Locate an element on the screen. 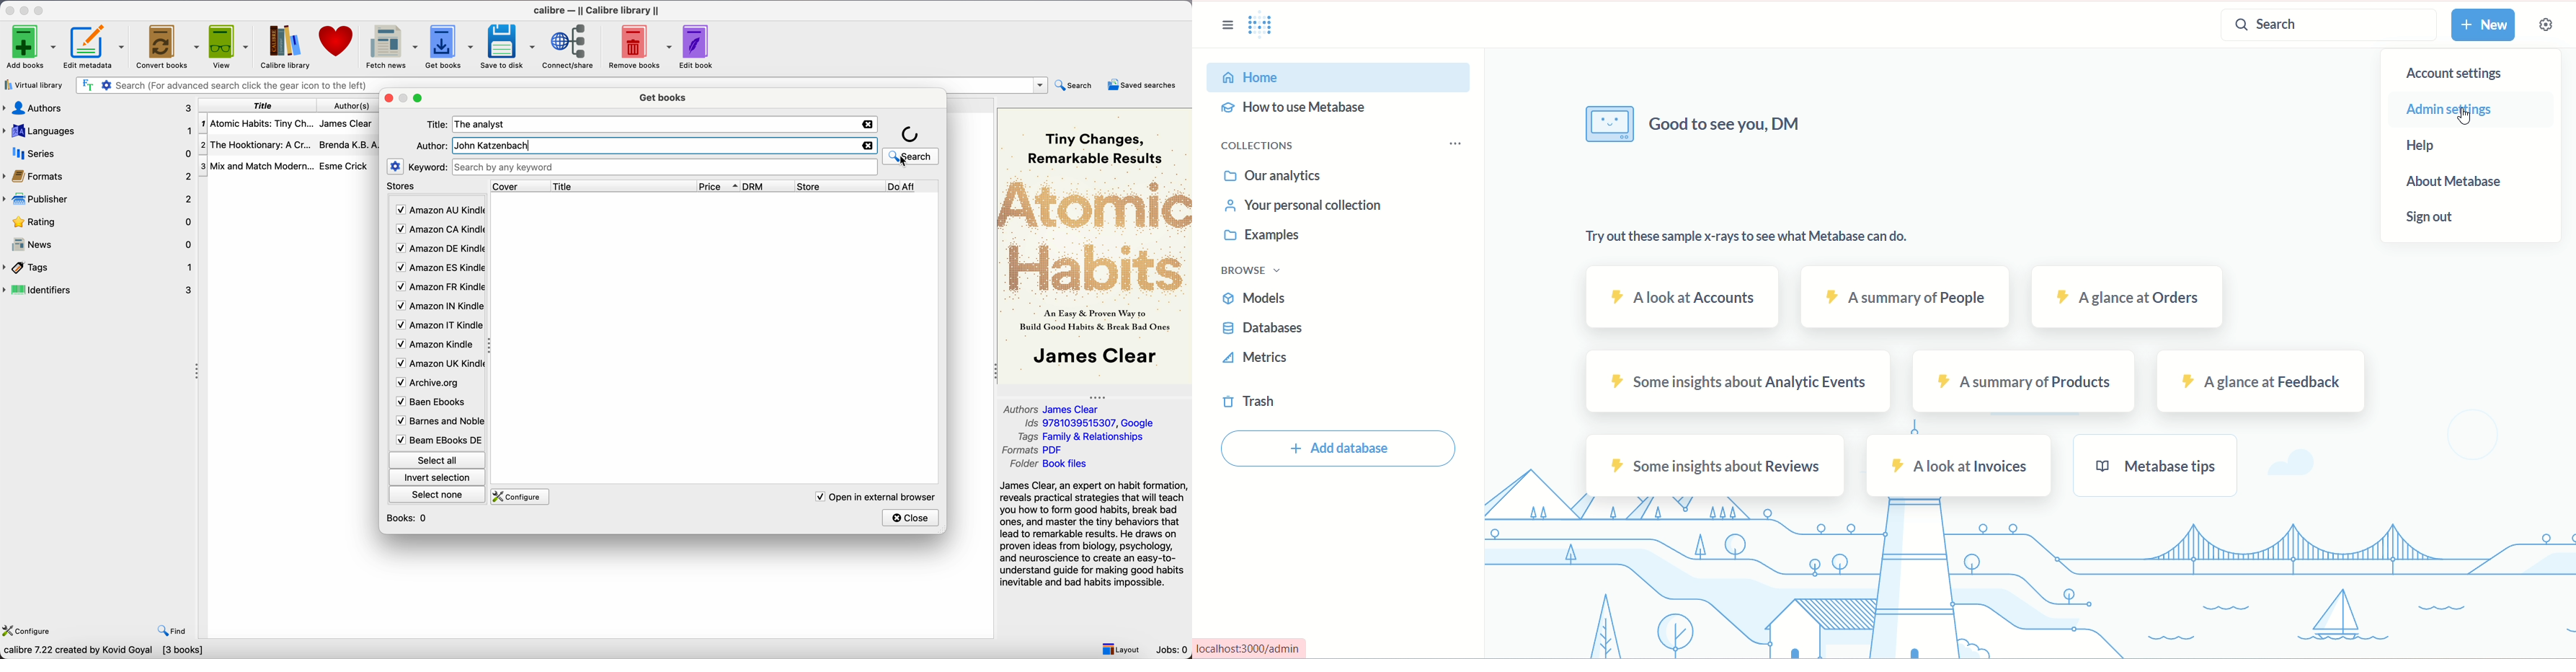 The image size is (2576, 672). close app is located at coordinates (9, 10).